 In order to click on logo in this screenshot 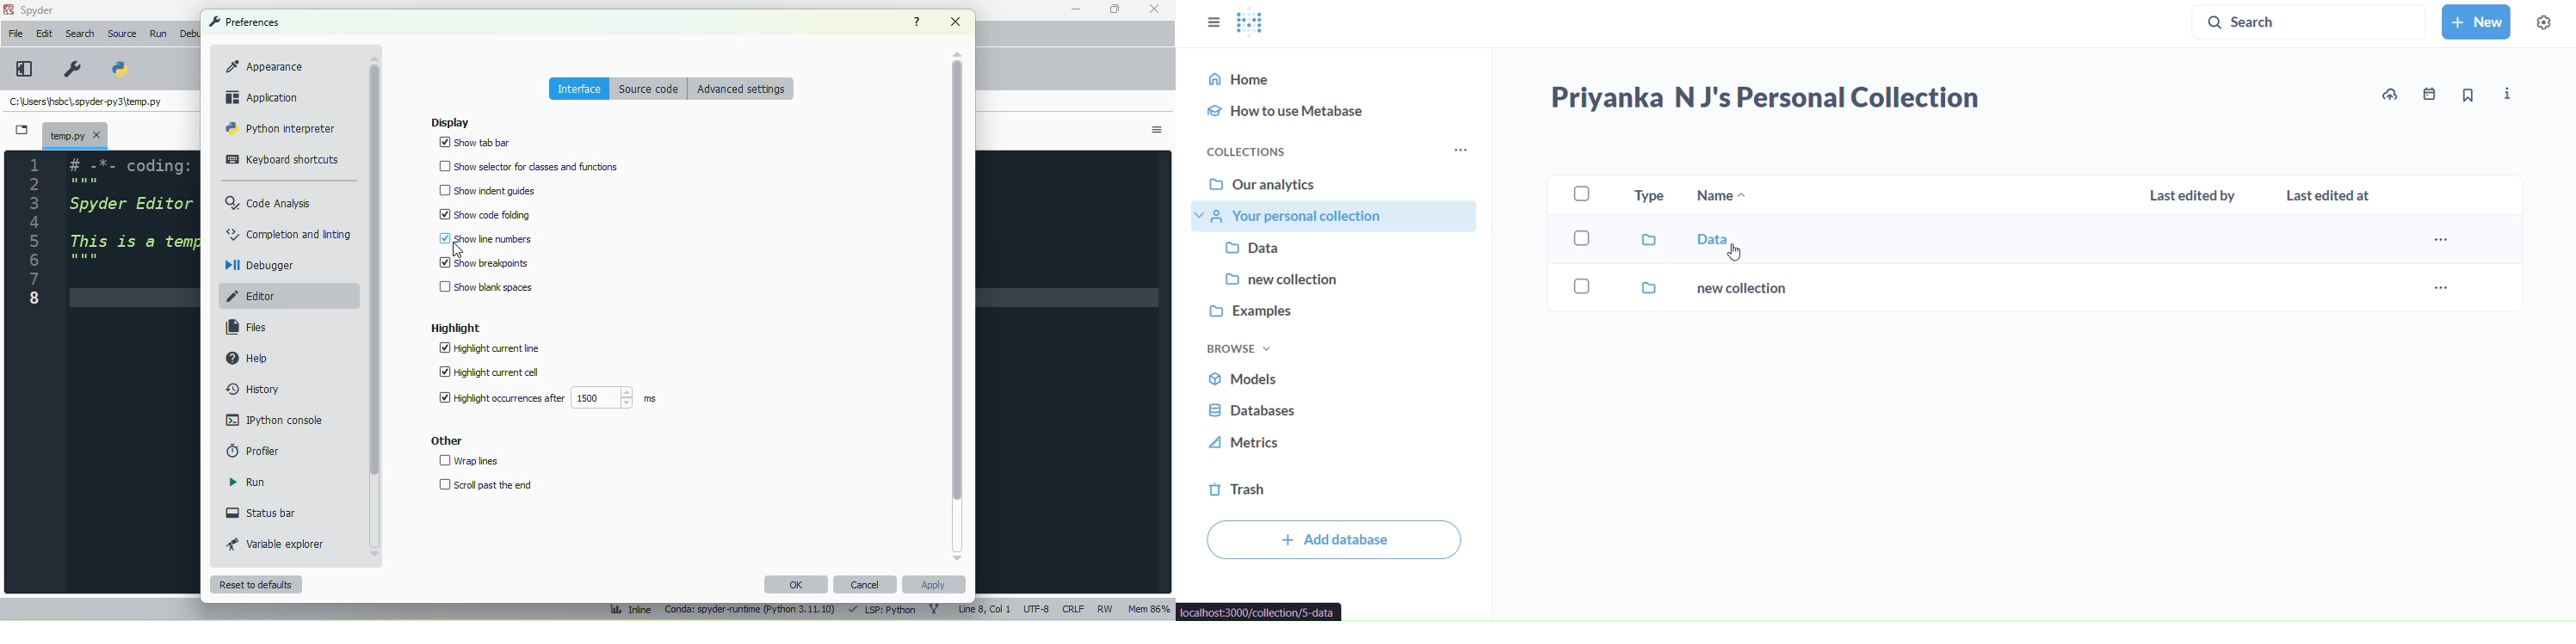, I will do `click(9, 9)`.